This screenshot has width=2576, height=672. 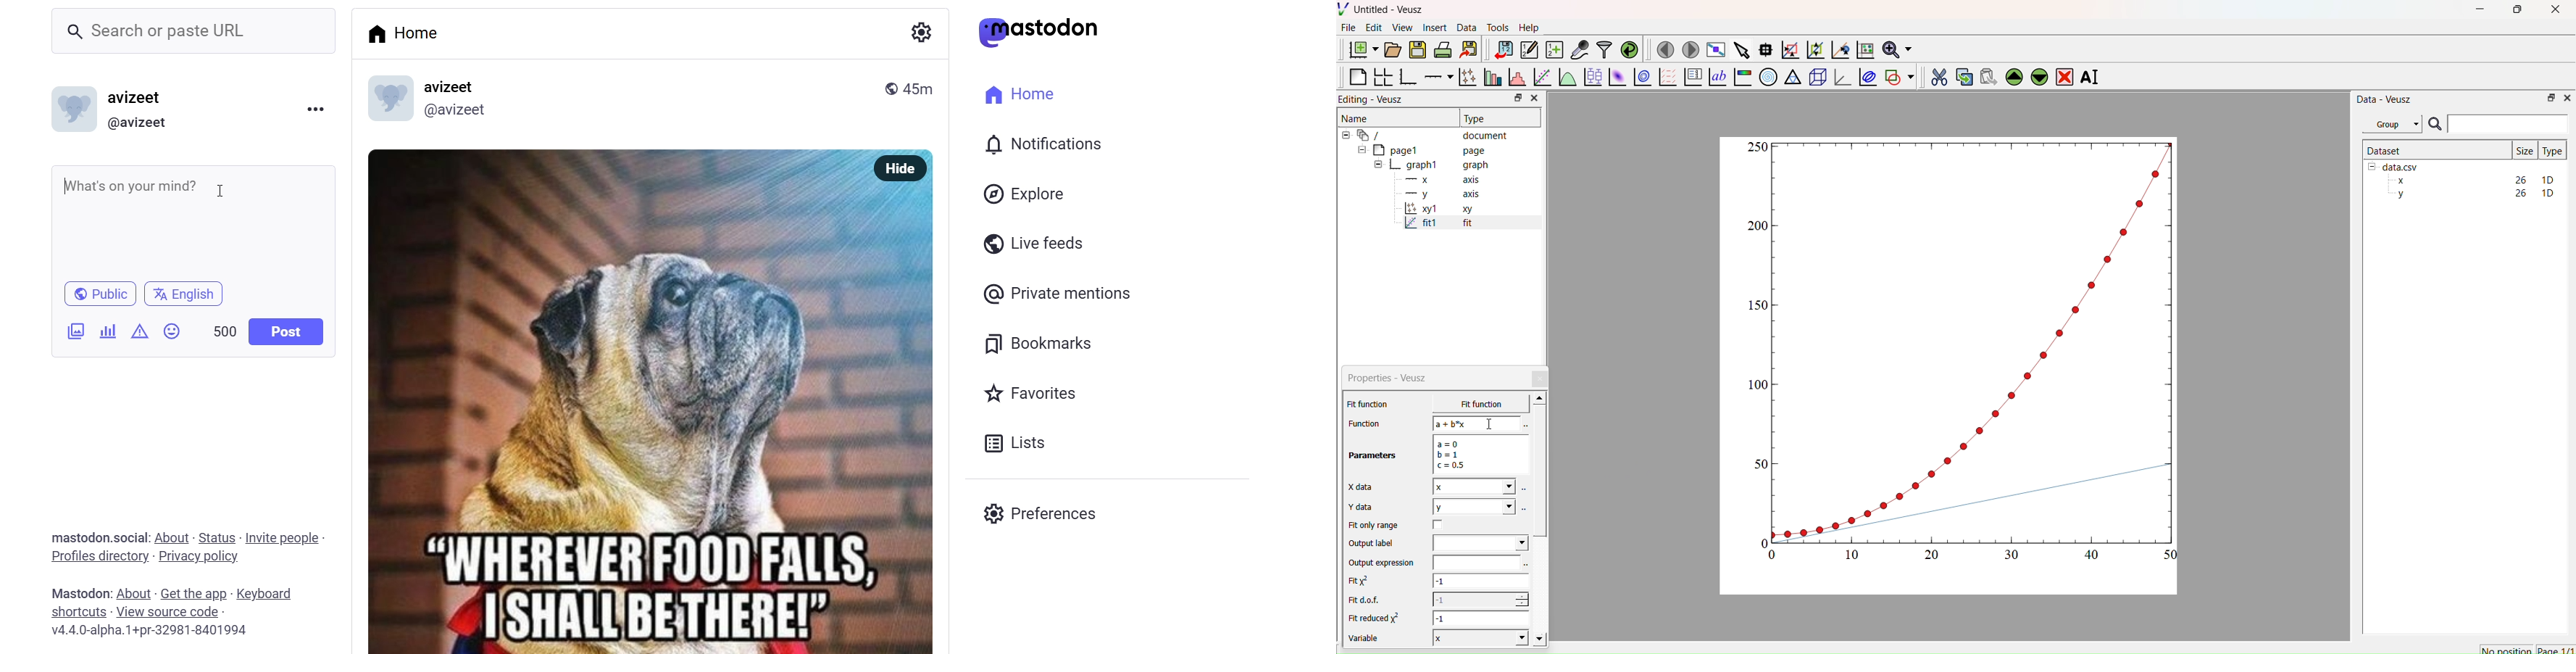 What do you see at coordinates (2525, 149) in the screenshot?
I see `| Size` at bounding box center [2525, 149].